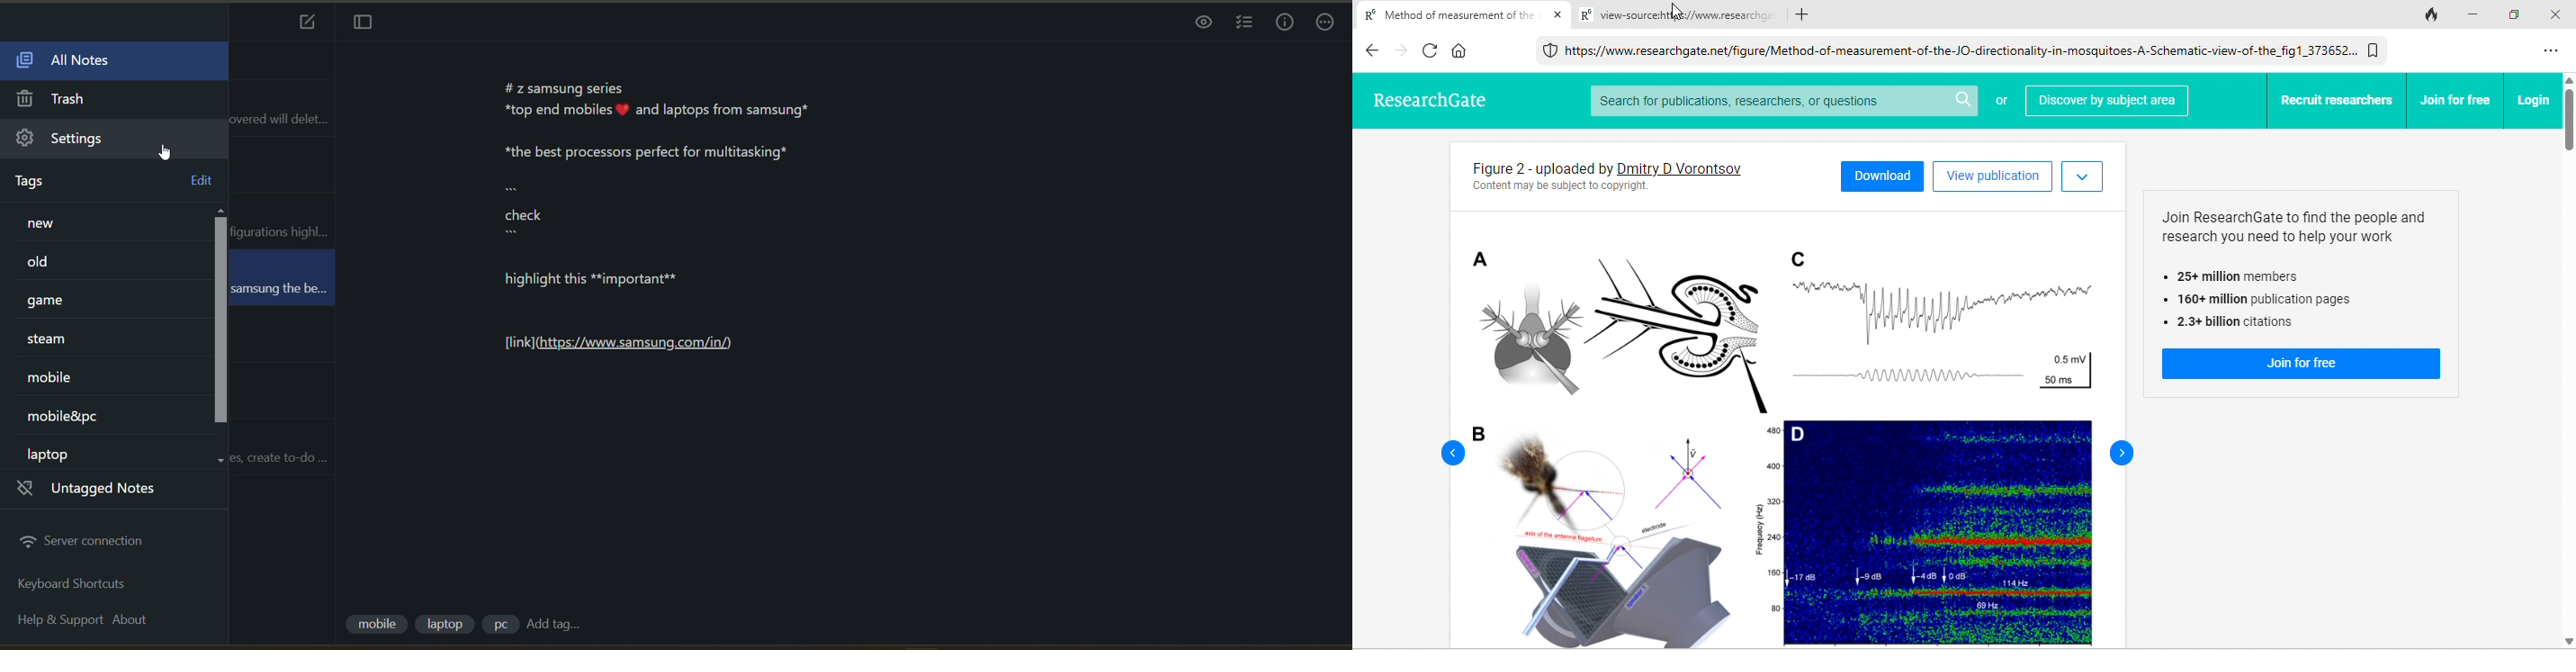 This screenshot has height=672, width=2576. What do you see at coordinates (63, 61) in the screenshot?
I see `all notes` at bounding box center [63, 61].